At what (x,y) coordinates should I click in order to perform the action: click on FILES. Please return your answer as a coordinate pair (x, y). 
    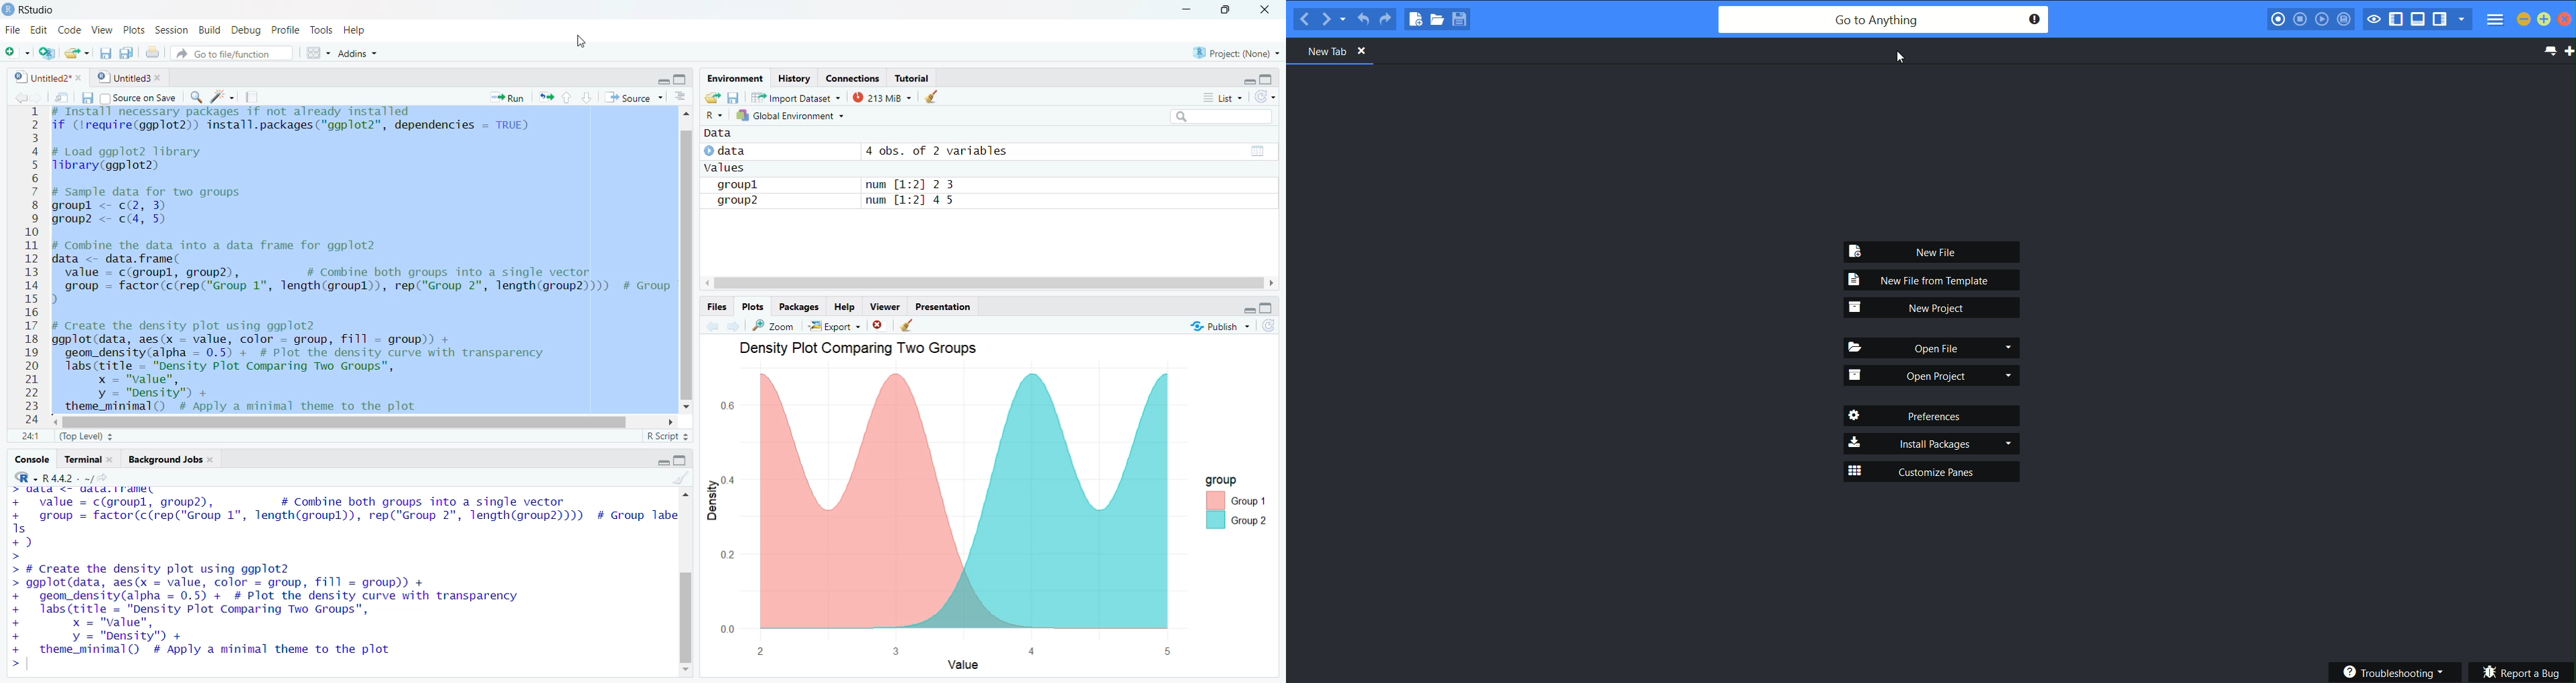
    Looking at the image, I should click on (719, 305).